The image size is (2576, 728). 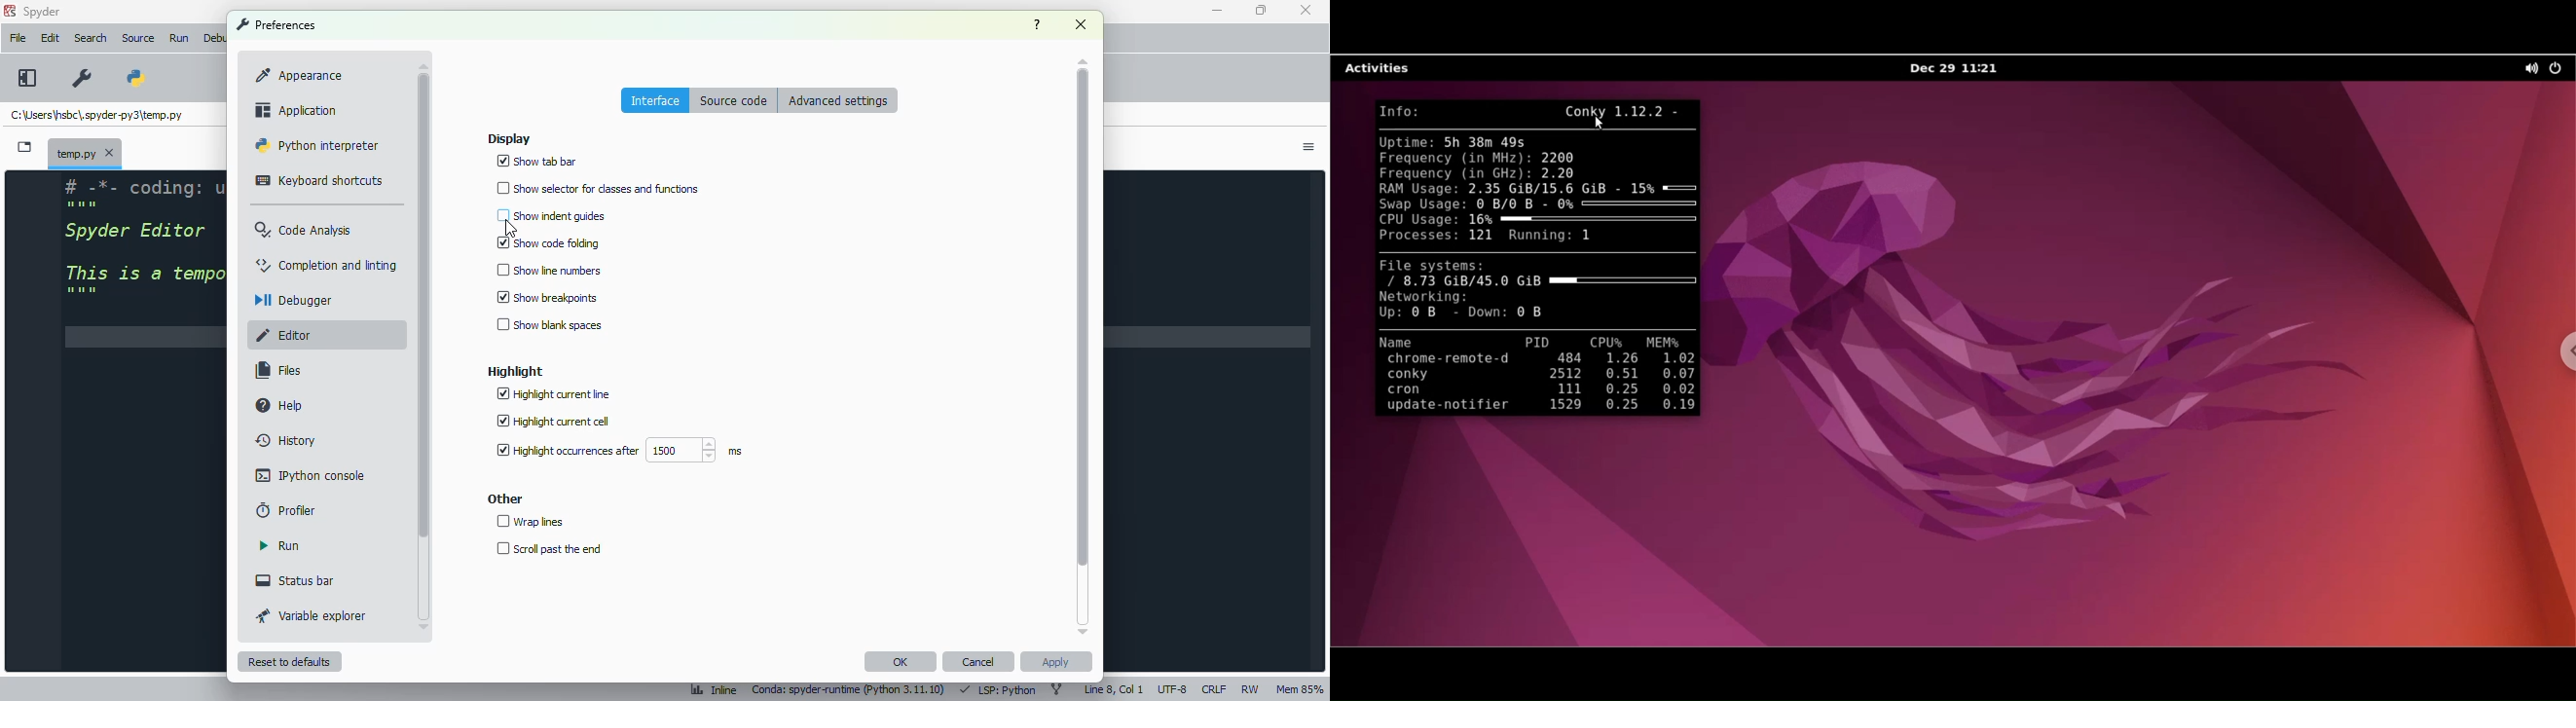 I want to click on browse tabs, so click(x=25, y=147).